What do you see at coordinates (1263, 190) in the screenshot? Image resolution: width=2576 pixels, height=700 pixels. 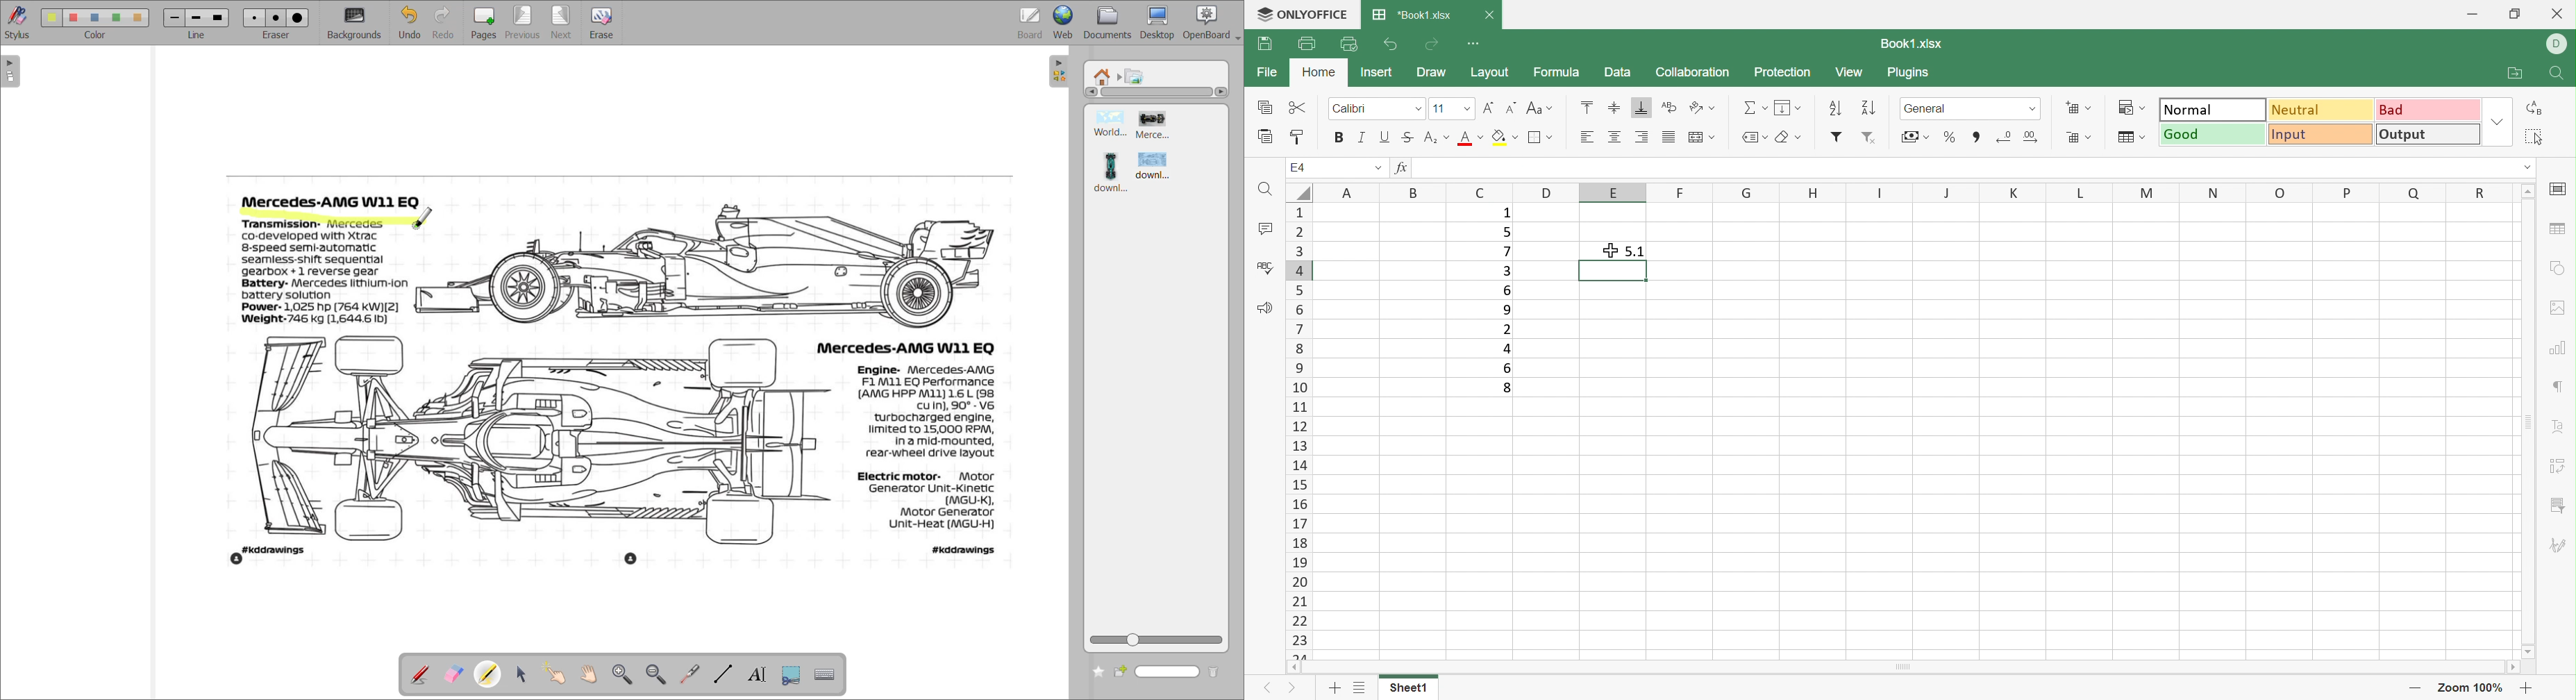 I see `Find` at bounding box center [1263, 190].